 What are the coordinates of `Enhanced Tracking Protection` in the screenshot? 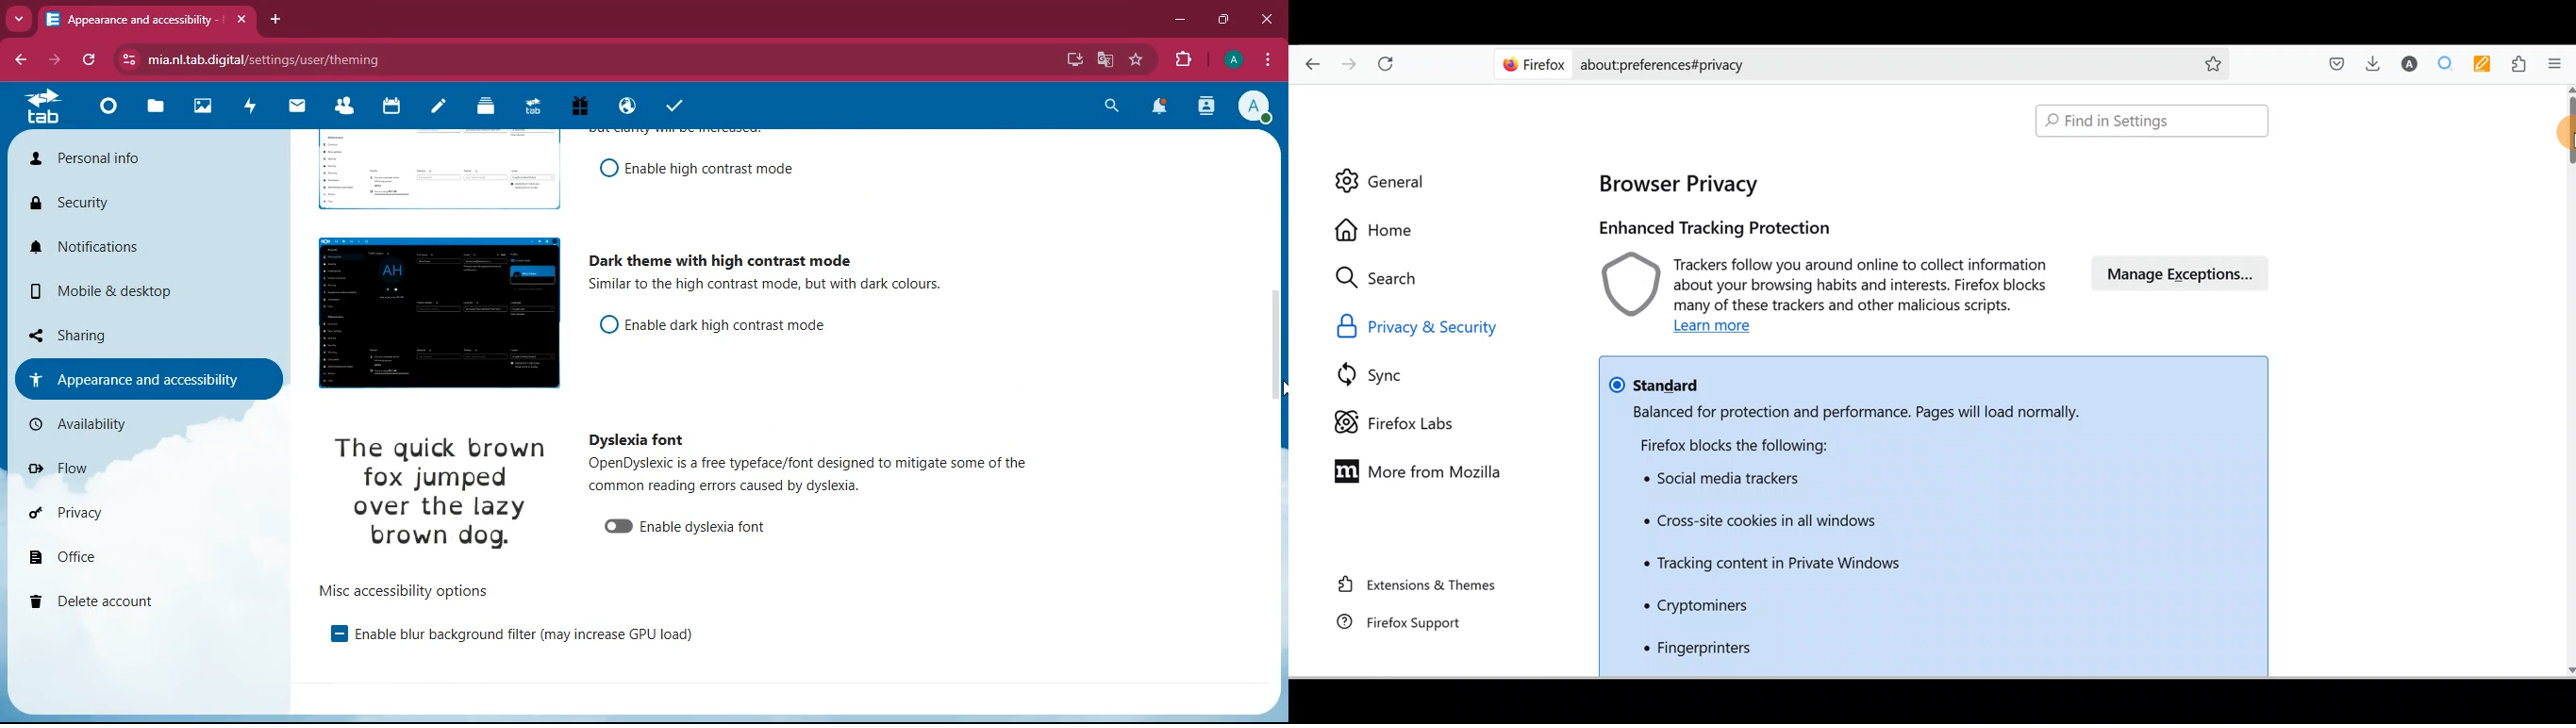 It's located at (1714, 227).